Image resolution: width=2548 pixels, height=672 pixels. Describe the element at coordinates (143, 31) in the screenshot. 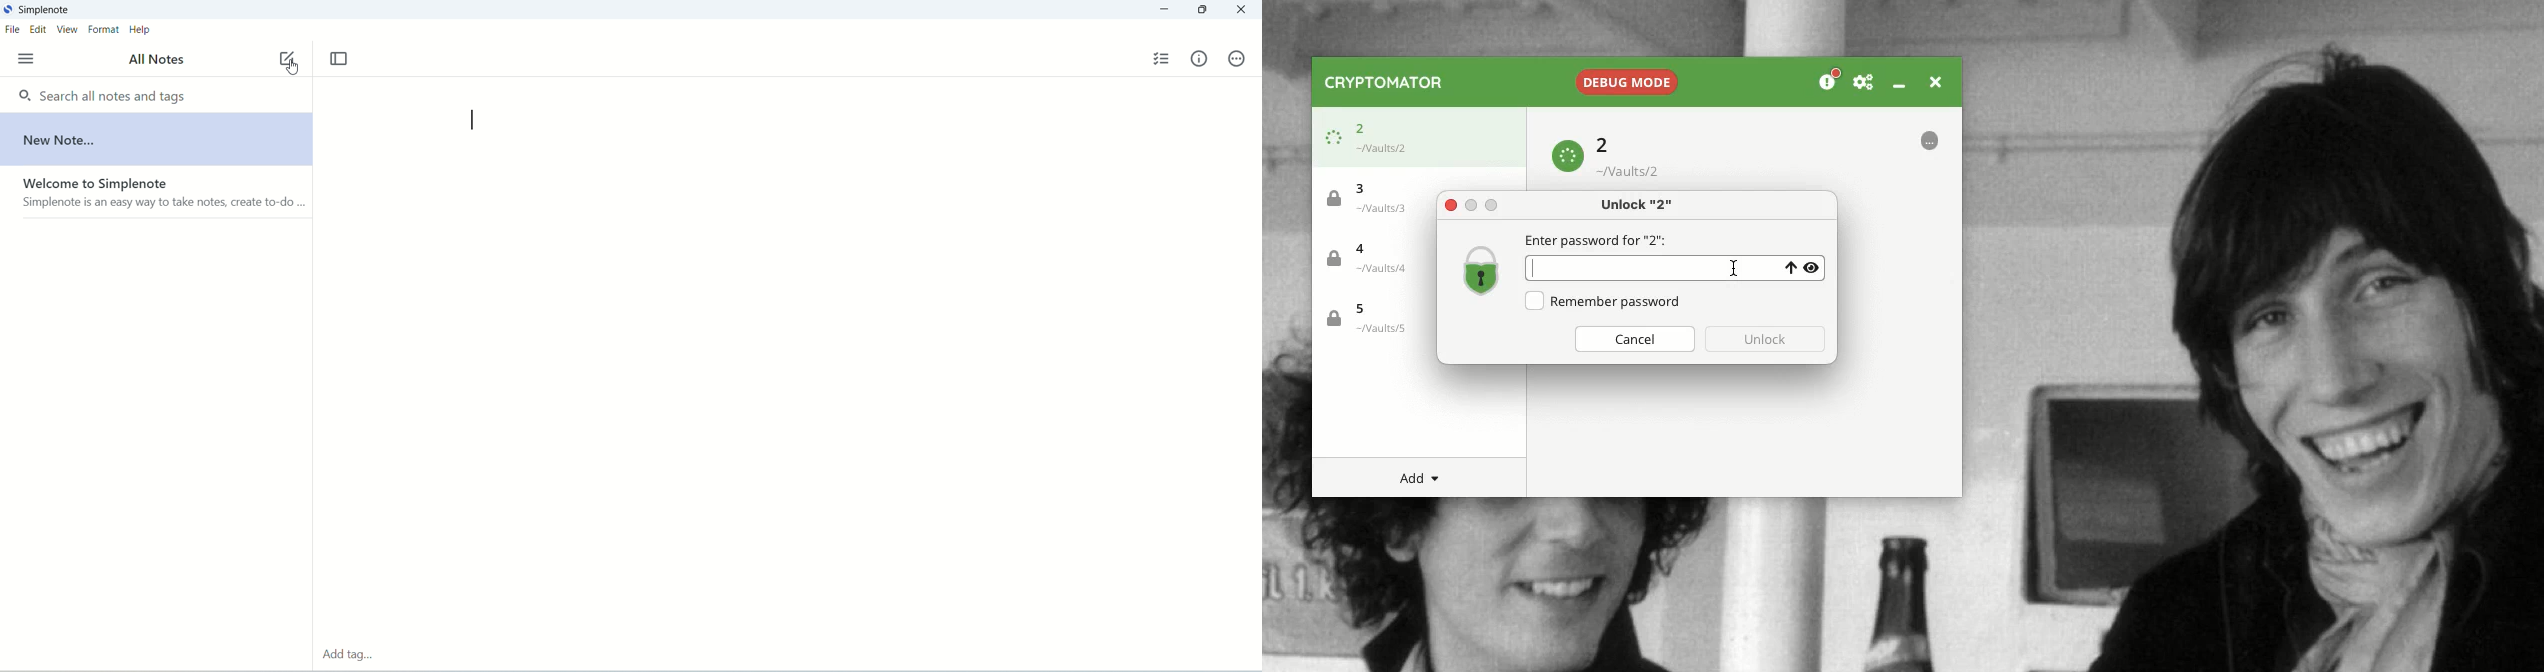

I see `help` at that location.